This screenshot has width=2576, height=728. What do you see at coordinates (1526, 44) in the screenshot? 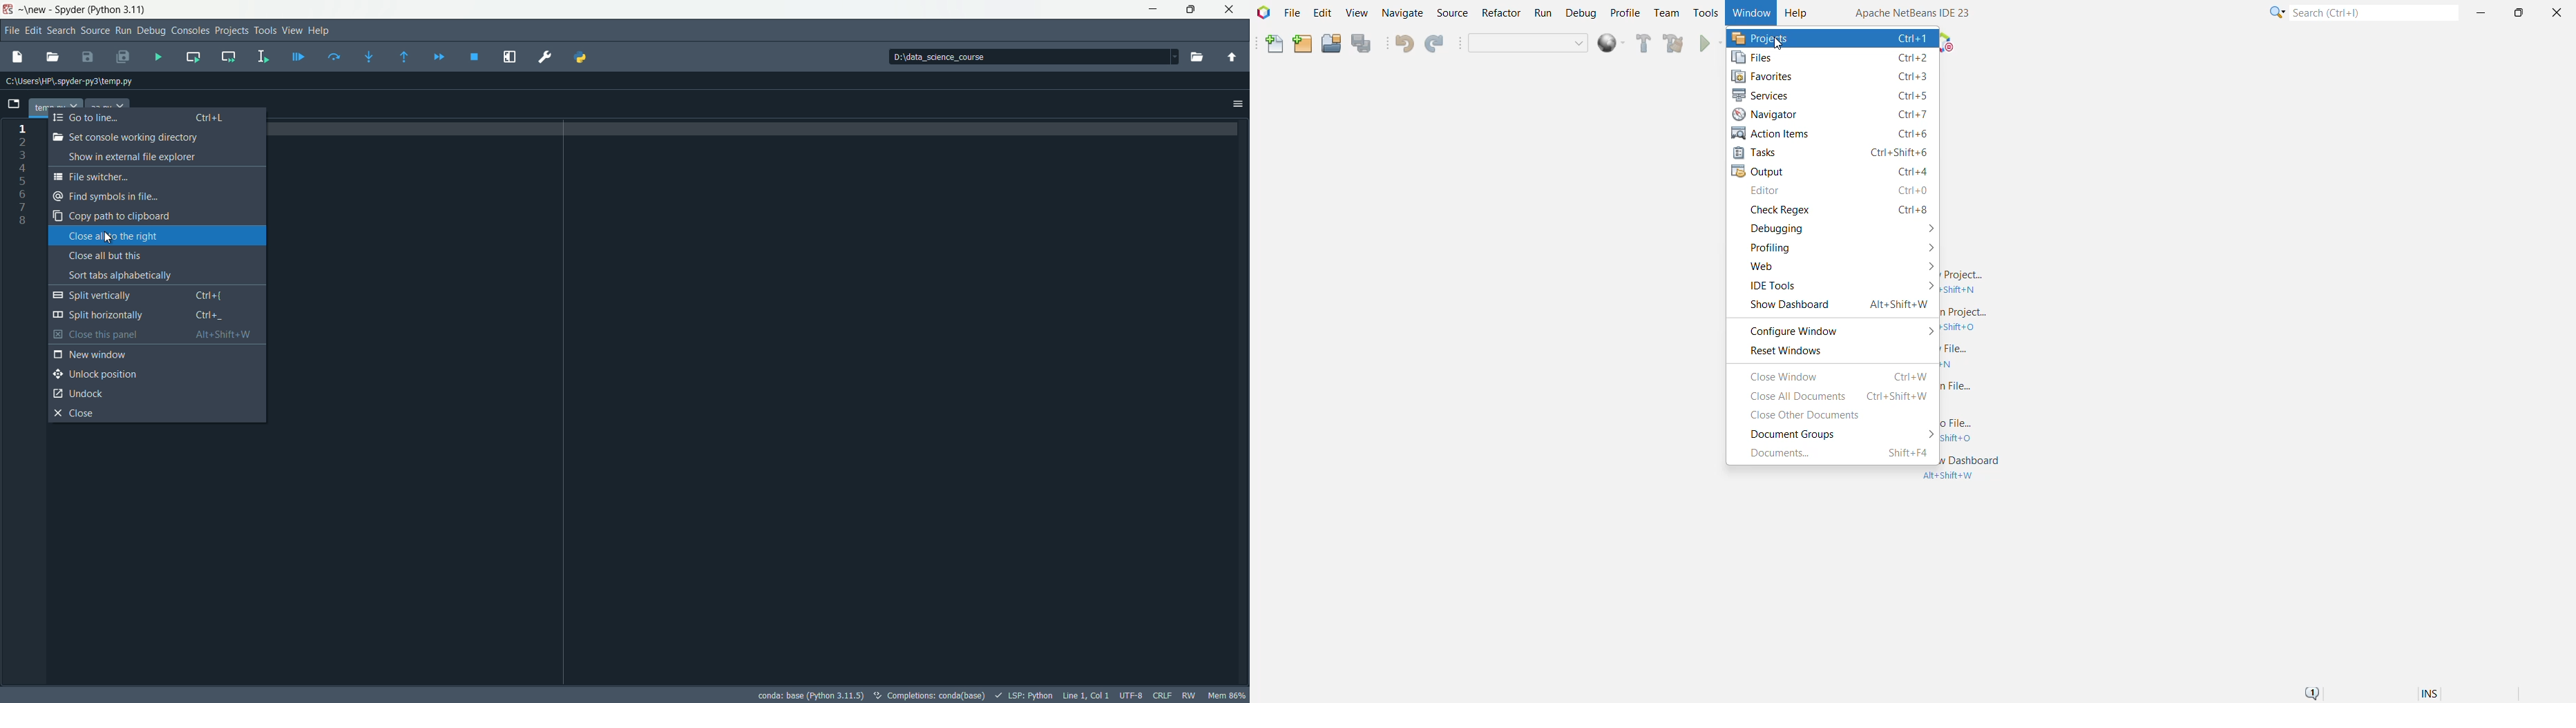
I see `no options dropdown` at bounding box center [1526, 44].